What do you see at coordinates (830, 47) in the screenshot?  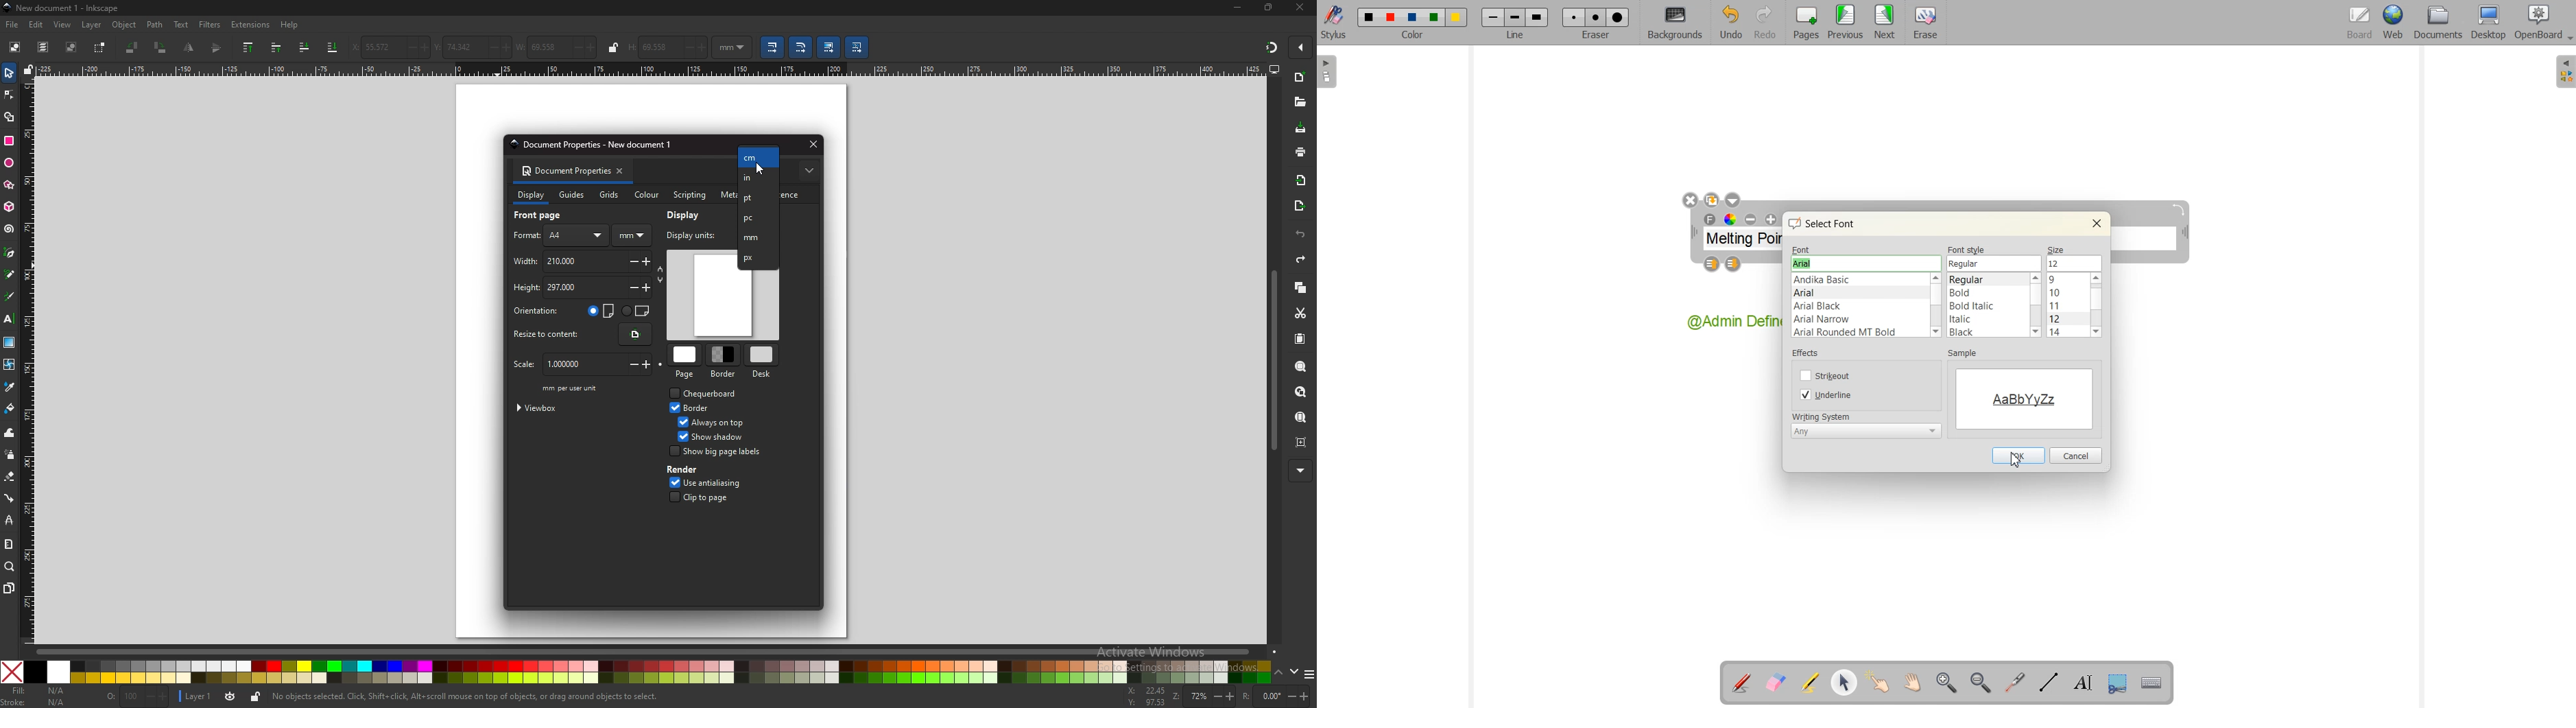 I see `move gradient` at bounding box center [830, 47].